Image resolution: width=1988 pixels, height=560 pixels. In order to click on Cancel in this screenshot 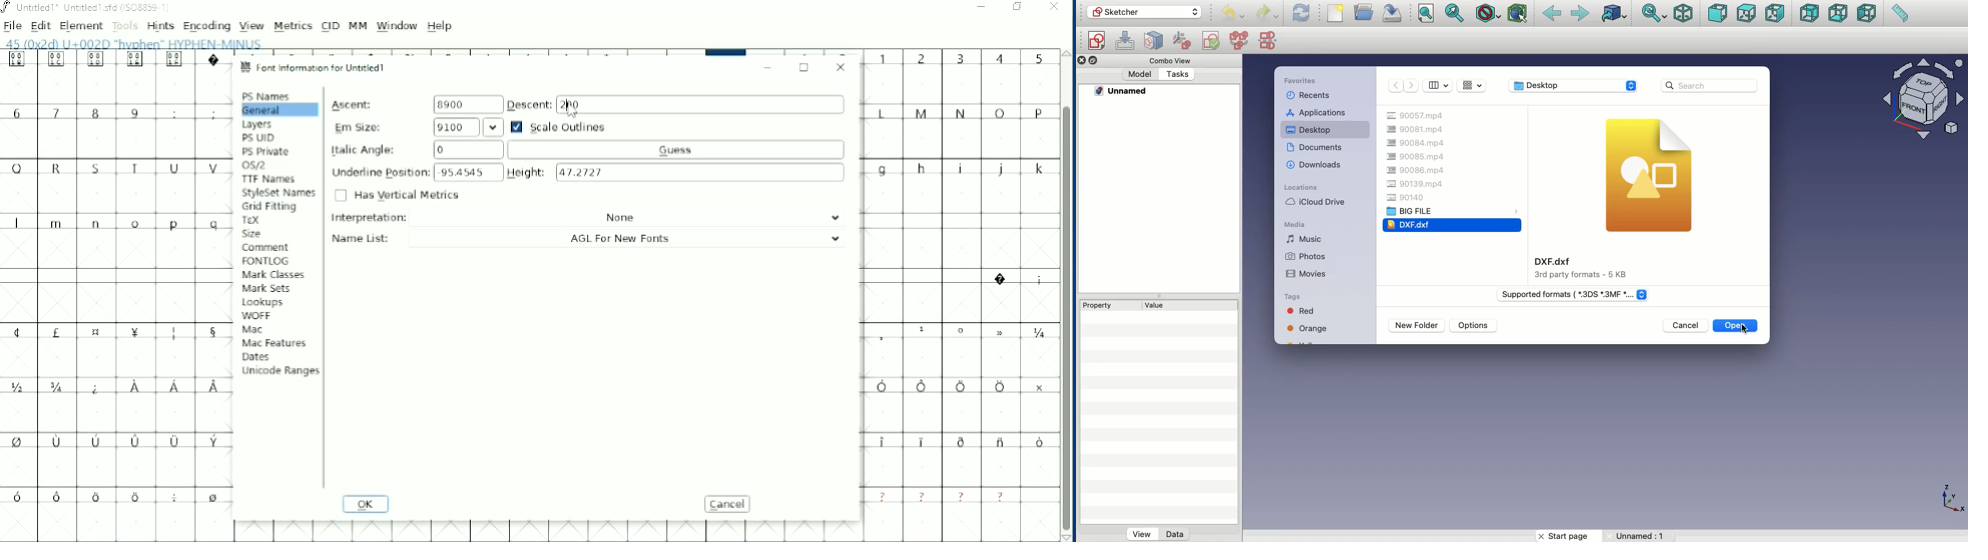, I will do `click(730, 504)`.